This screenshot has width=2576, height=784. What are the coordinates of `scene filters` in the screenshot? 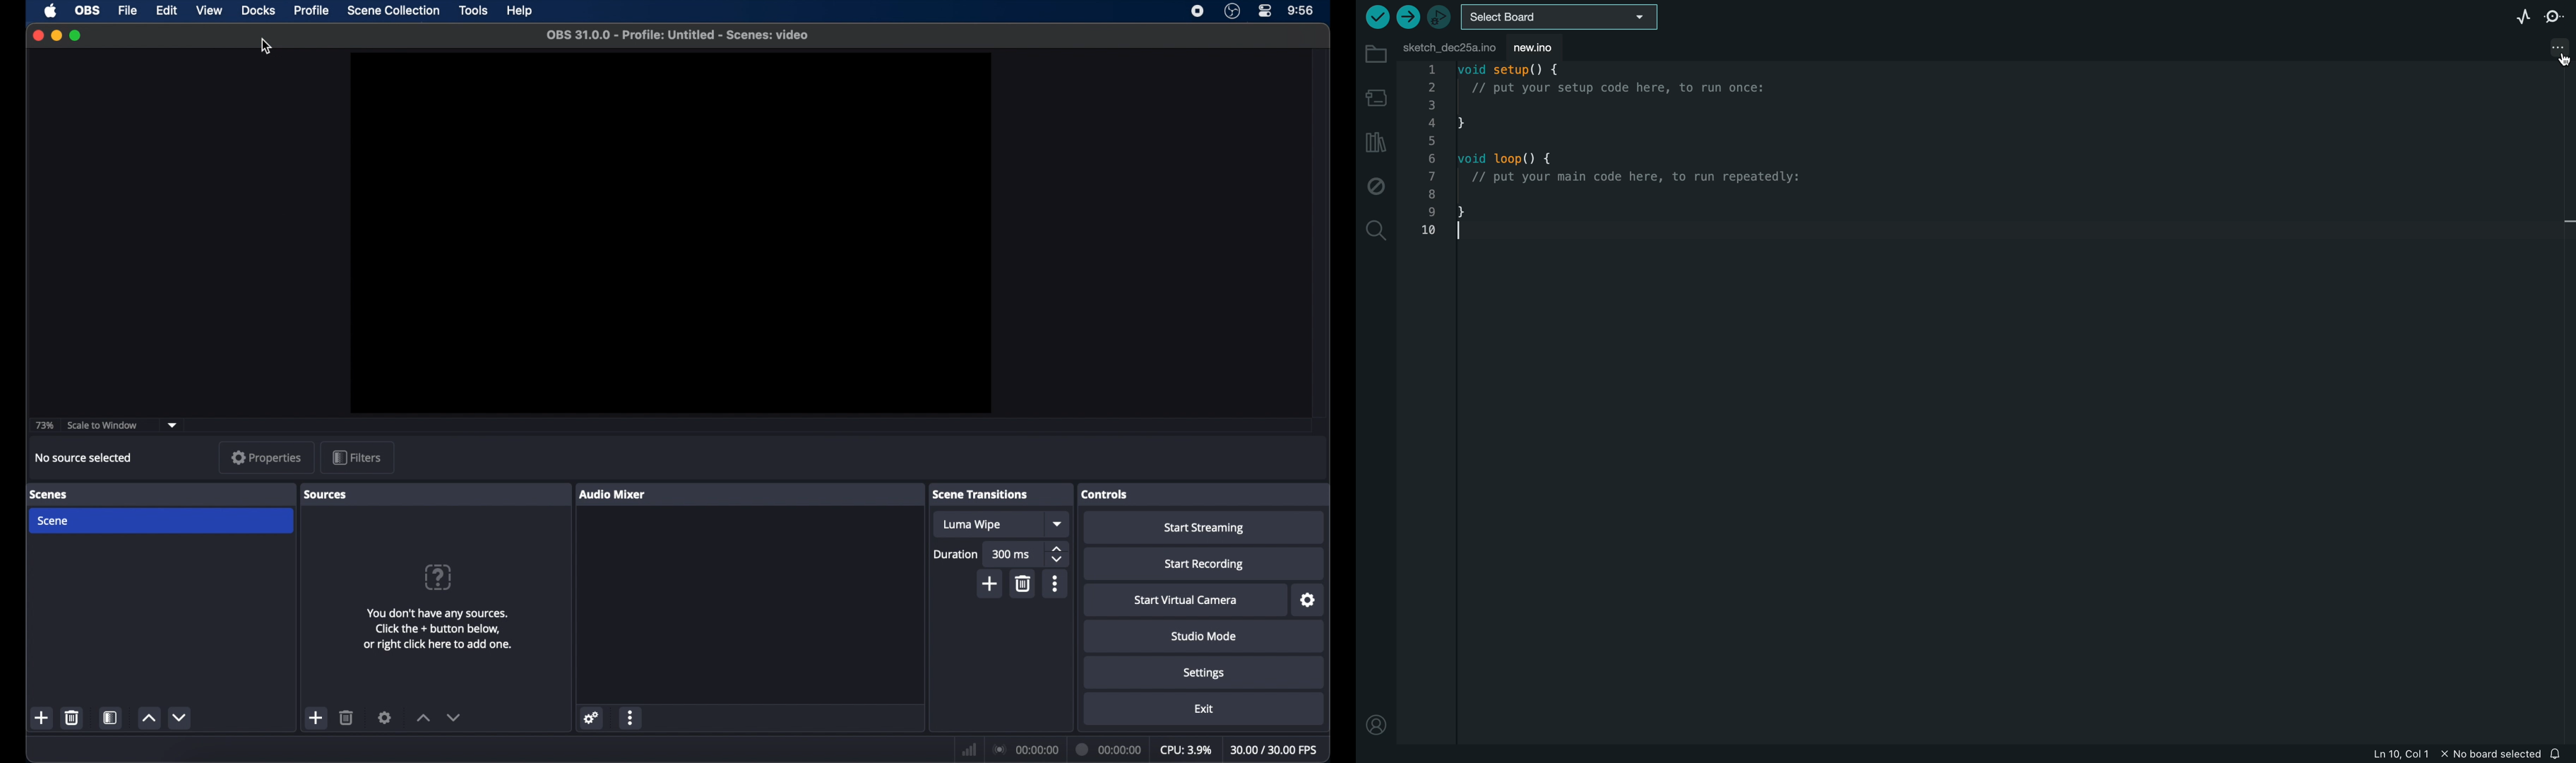 It's located at (111, 717).